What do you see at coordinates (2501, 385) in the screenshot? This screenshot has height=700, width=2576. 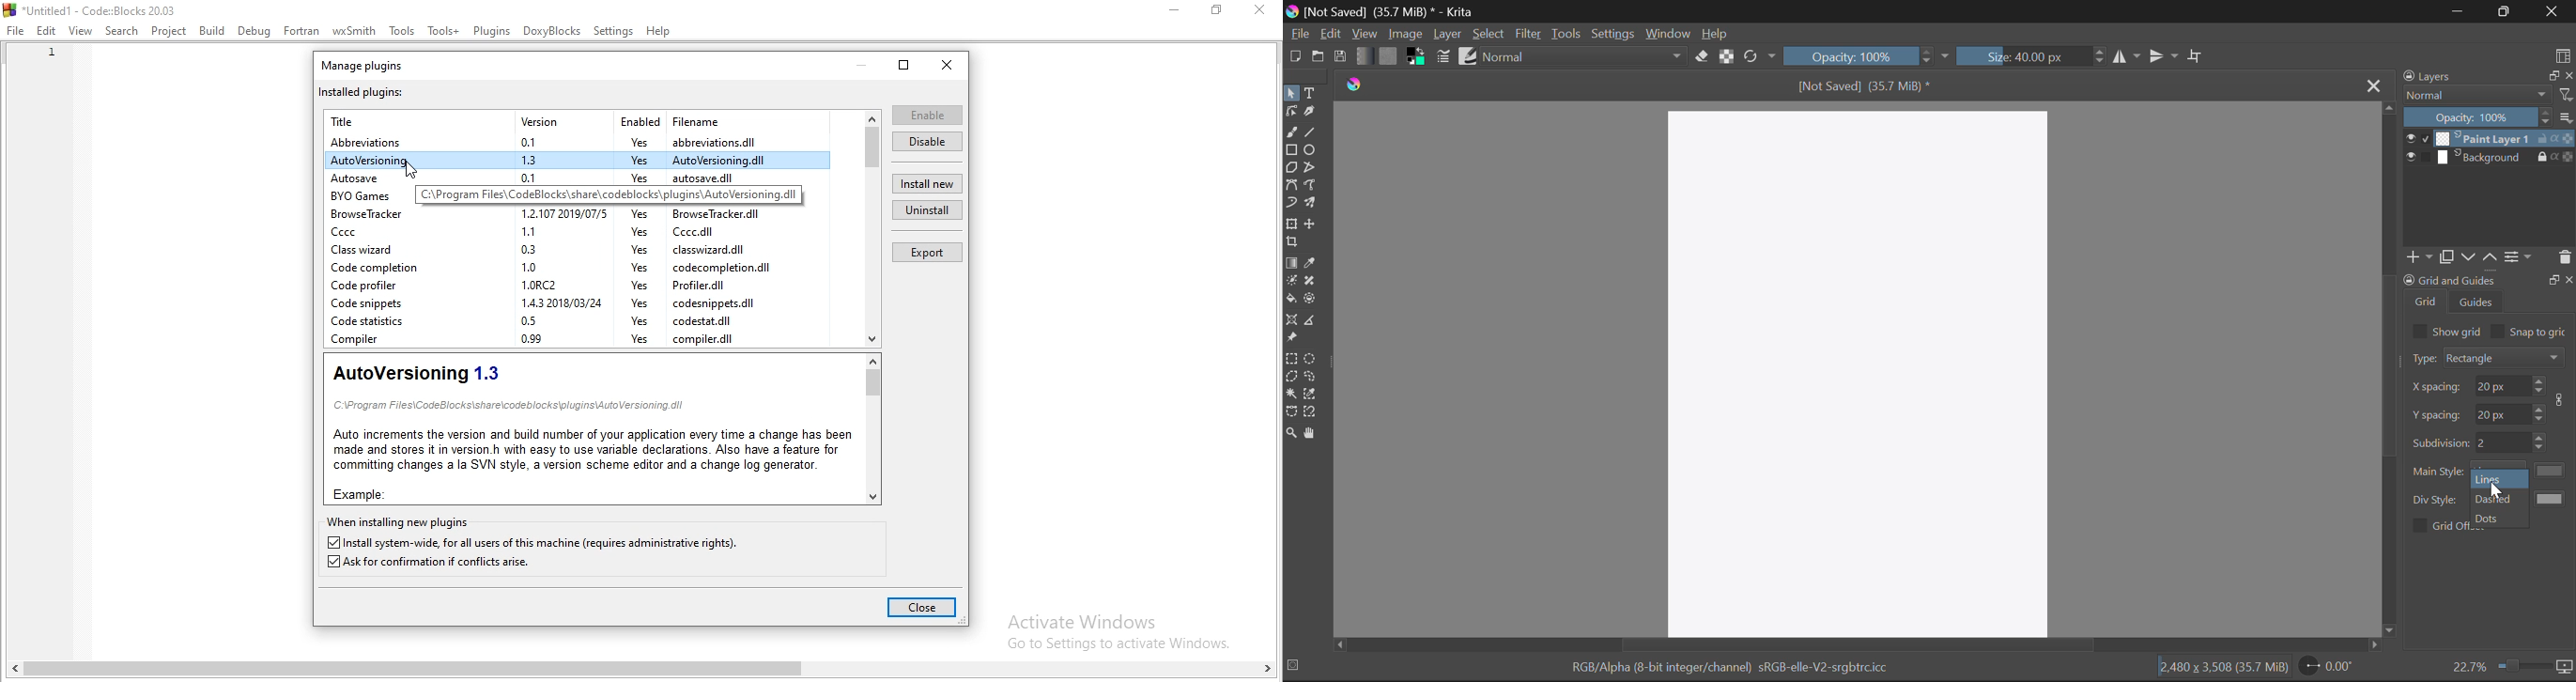 I see `spacing x` at bounding box center [2501, 385].